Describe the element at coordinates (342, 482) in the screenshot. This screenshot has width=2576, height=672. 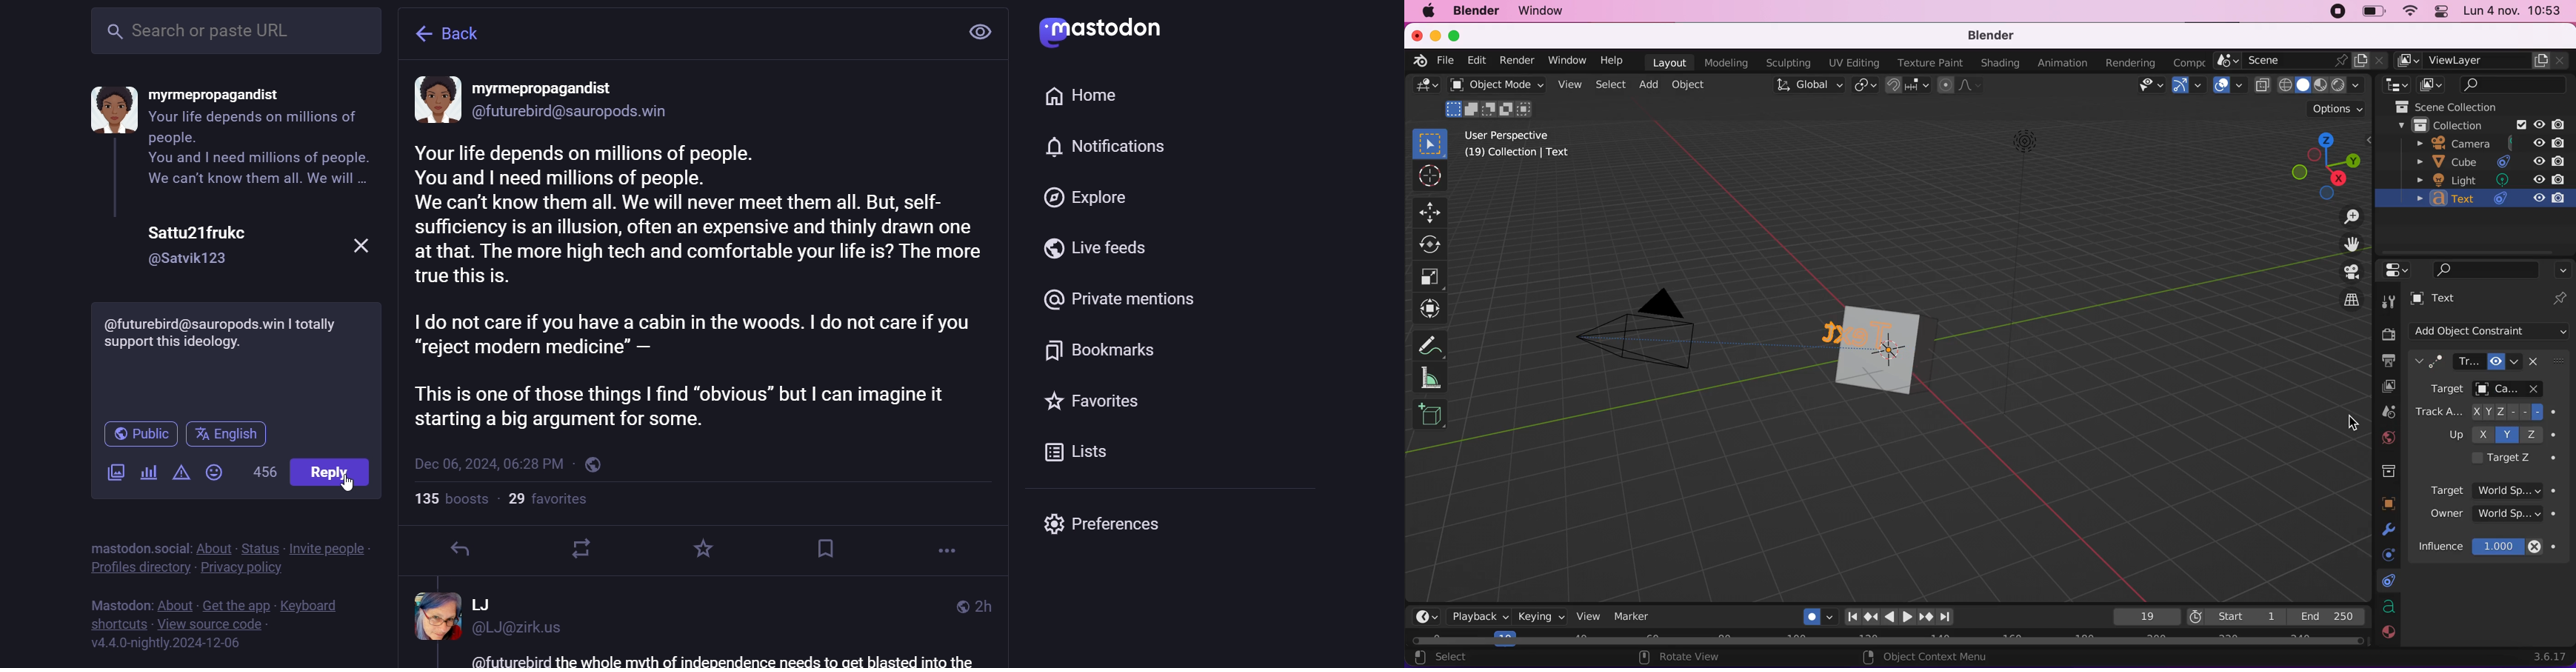
I see `cursor` at that location.